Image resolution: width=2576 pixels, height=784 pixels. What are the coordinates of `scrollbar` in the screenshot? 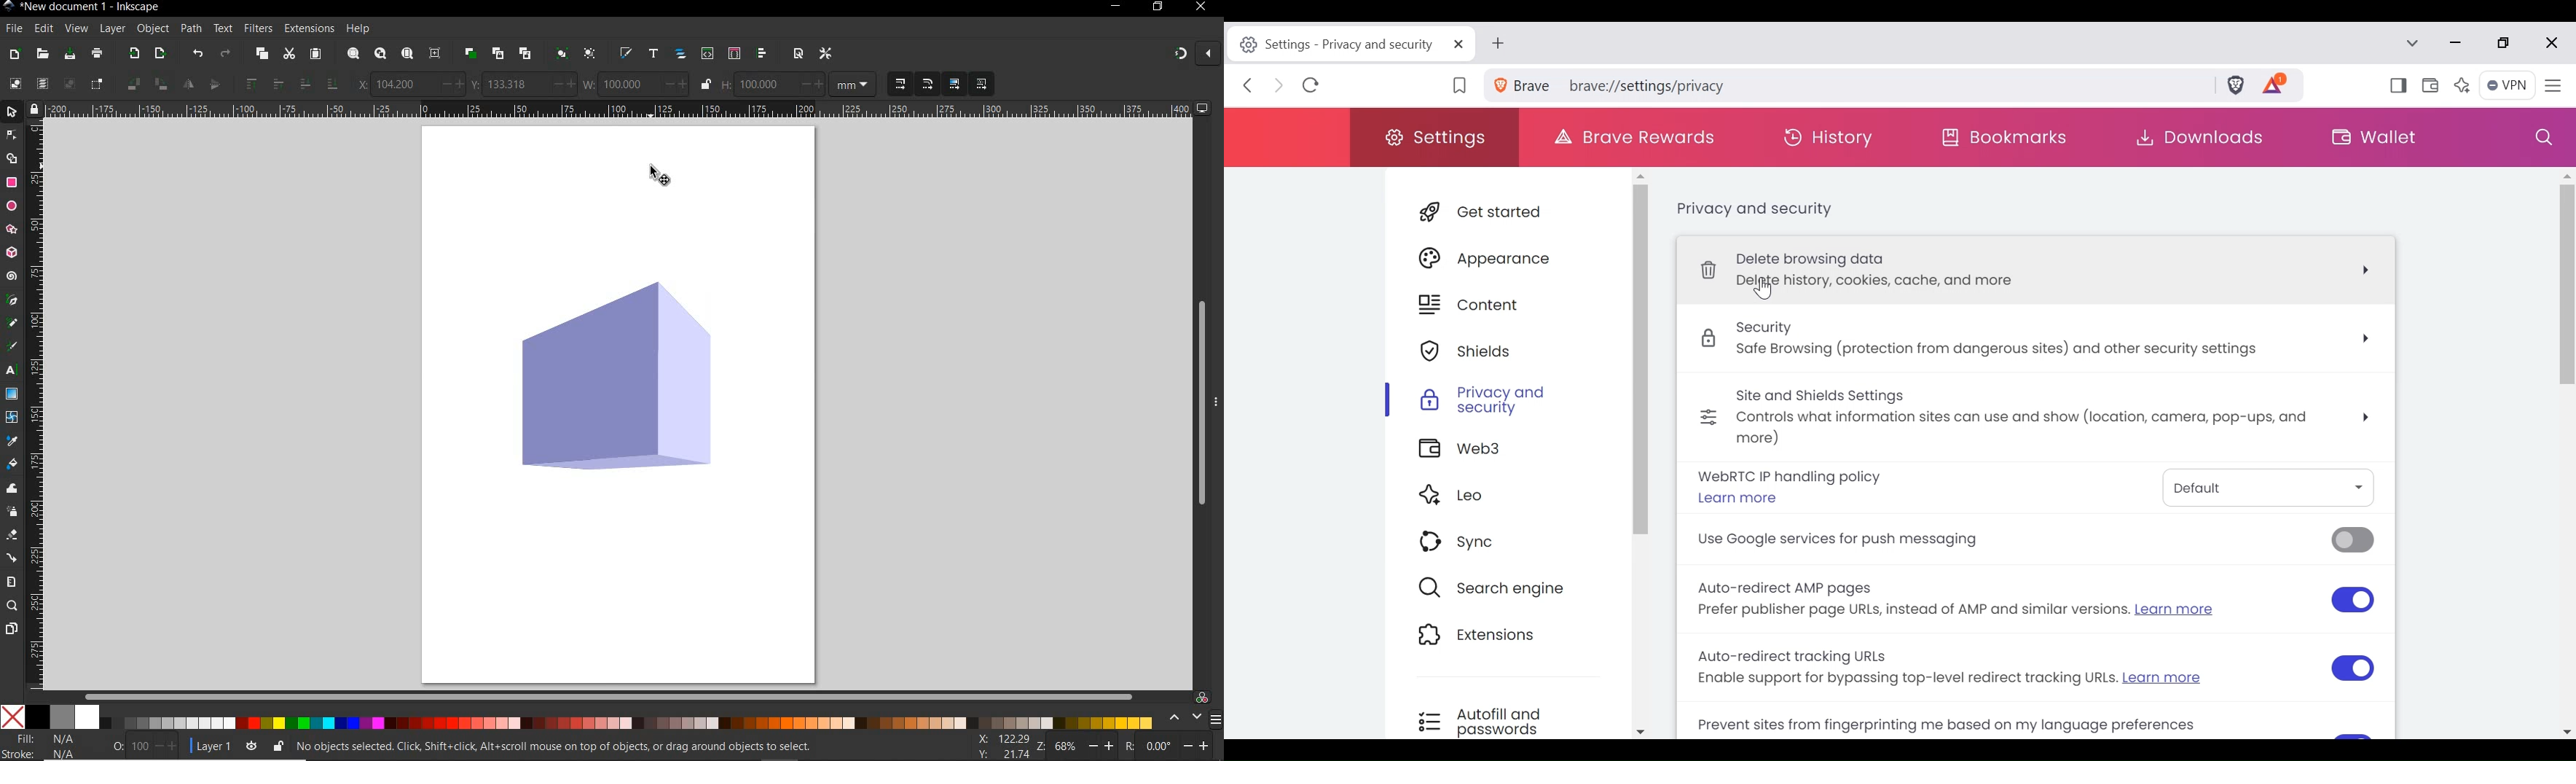 It's located at (610, 695).